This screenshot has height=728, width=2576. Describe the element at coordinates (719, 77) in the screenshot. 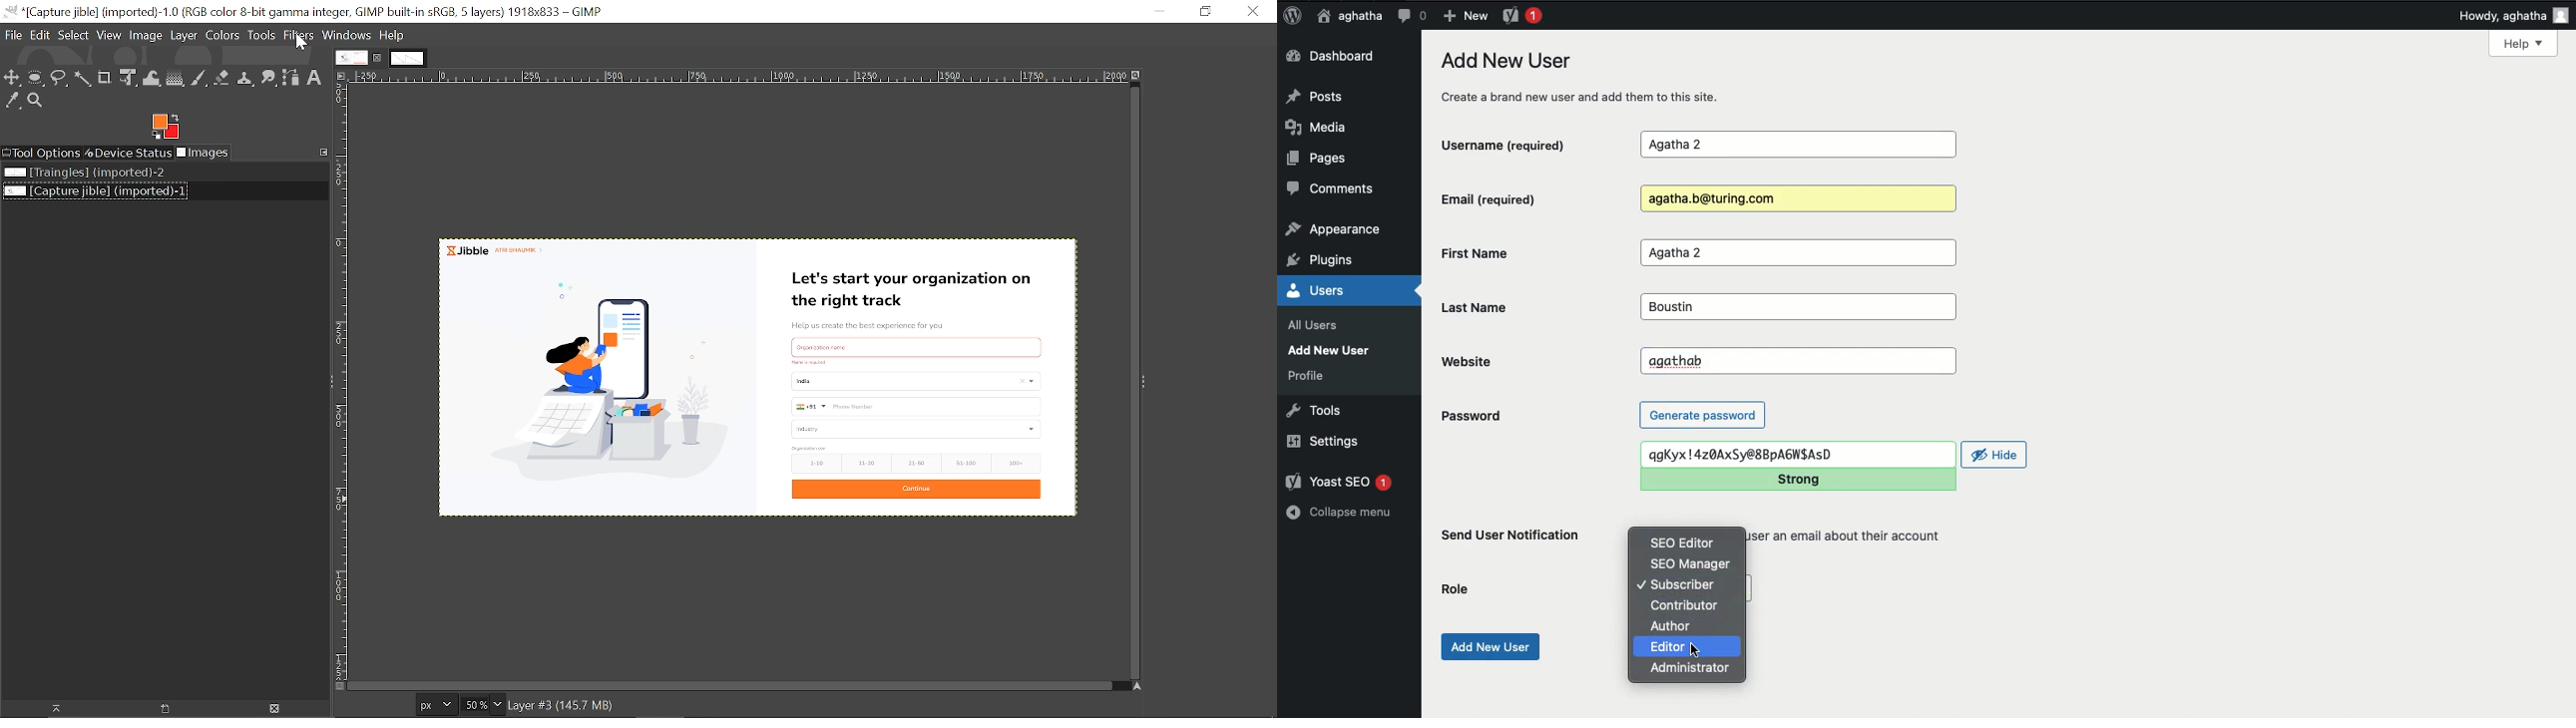

I see `Horizontal label` at that location.